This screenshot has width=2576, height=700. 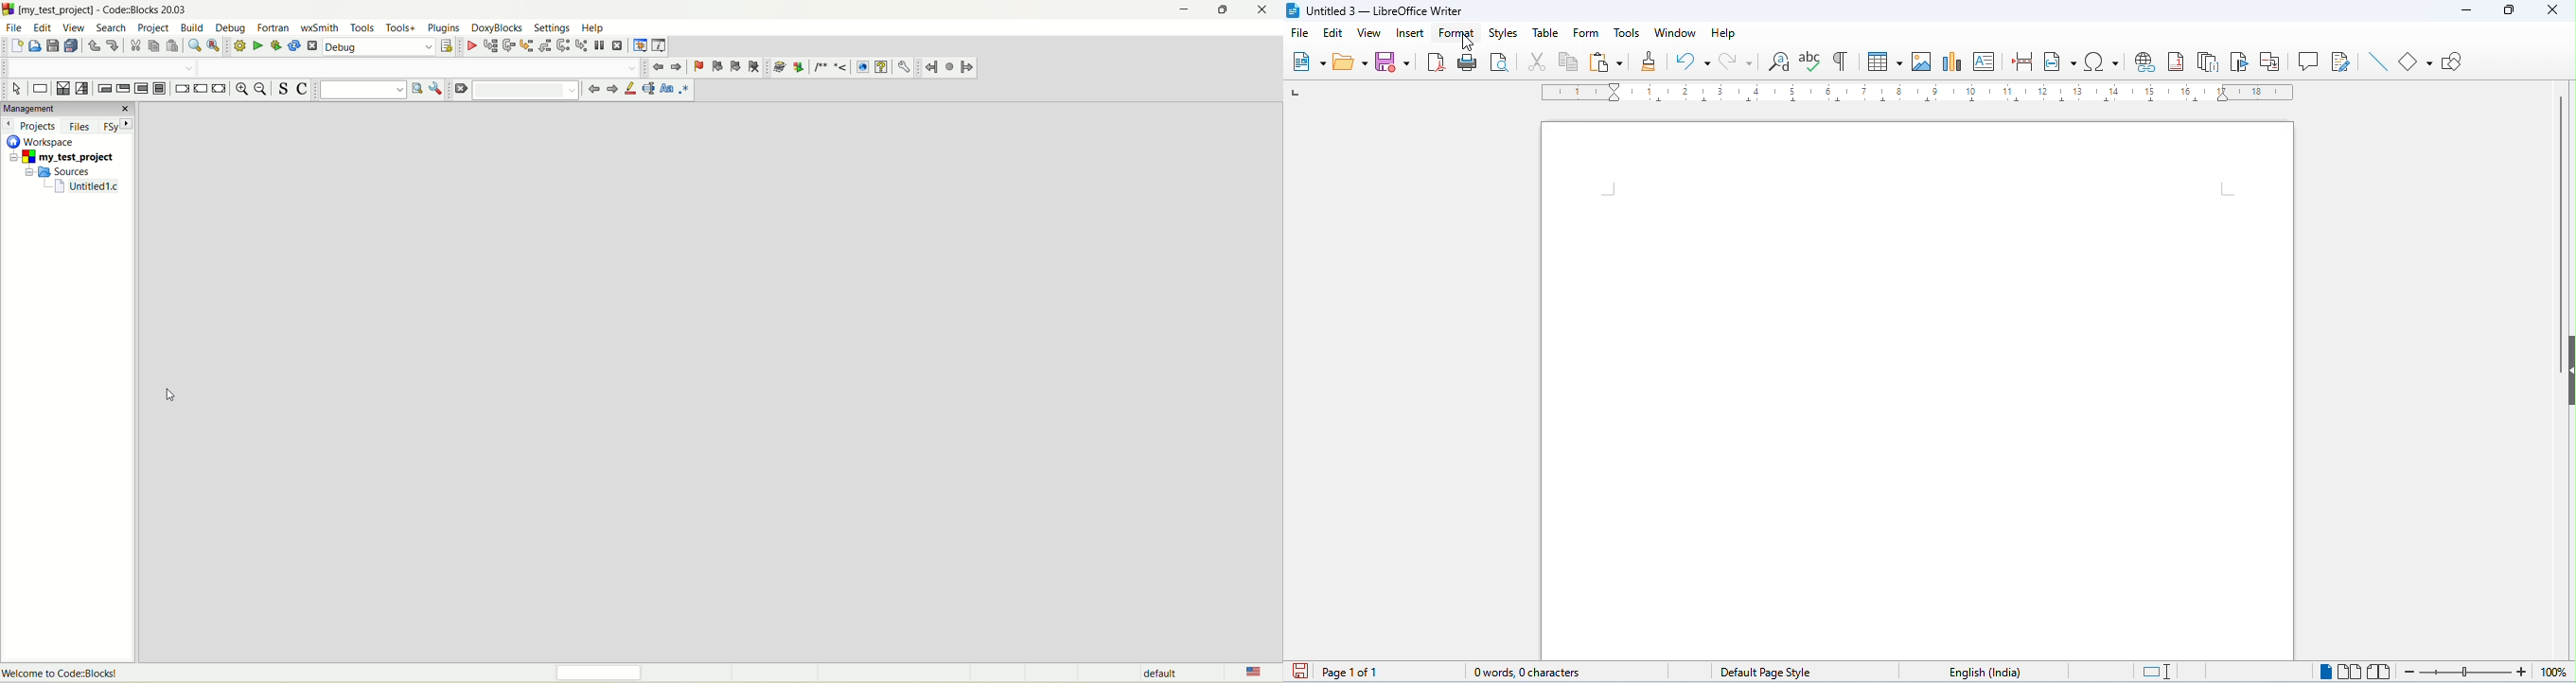 I want to click on toggle comment, so click(x=303, y=89).